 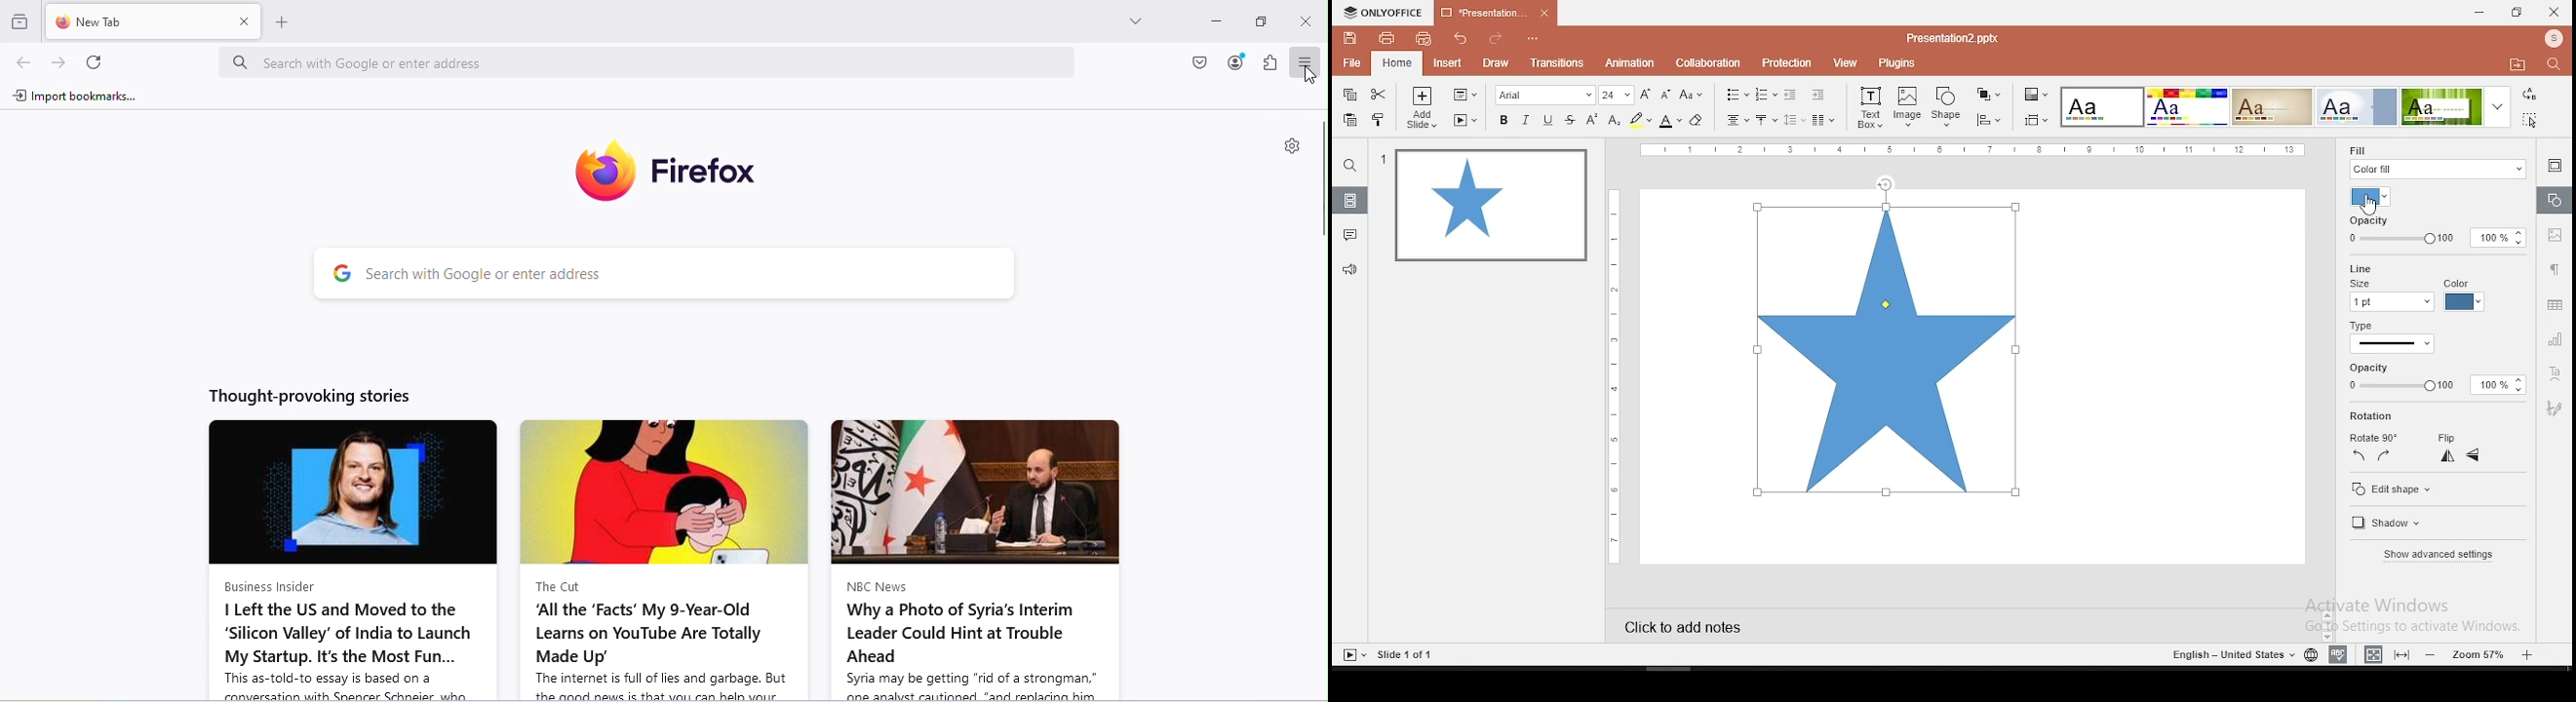 What do you see at coordinates (2401, 654) in the screenshot?
I see `fit to slide` at bounding box center [2401, 654].